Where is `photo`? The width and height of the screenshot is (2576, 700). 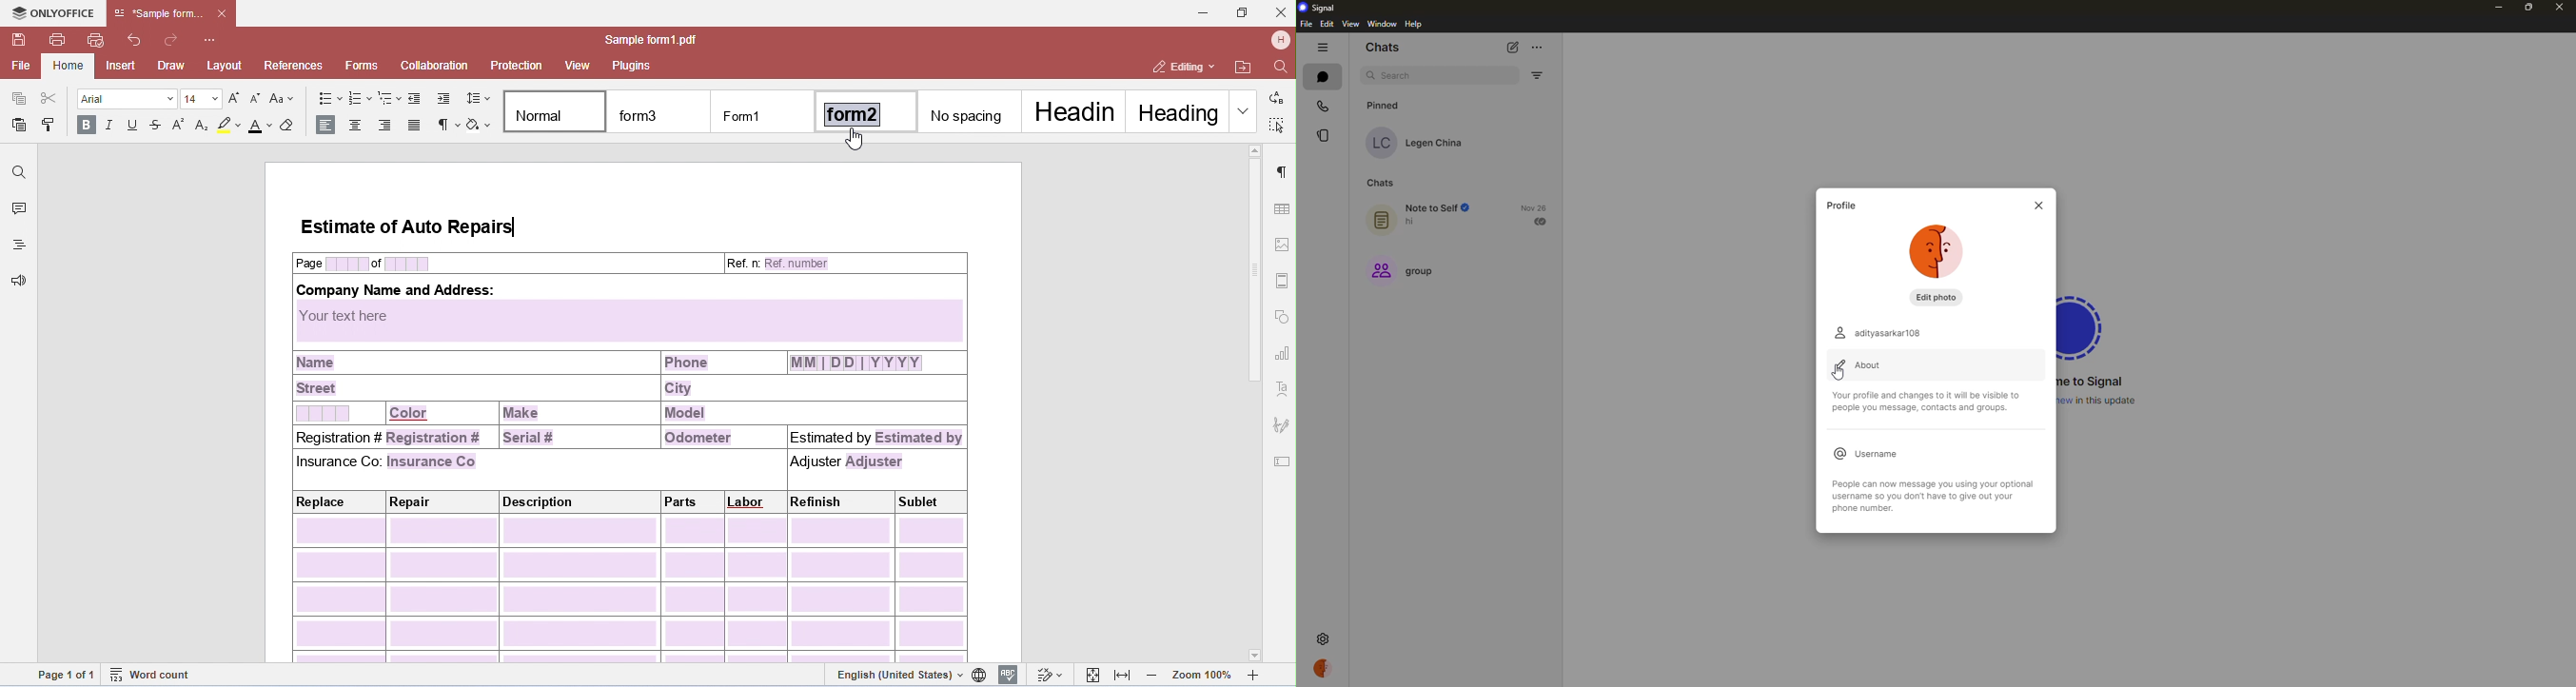
photo is located at coordinates (1940, 252).